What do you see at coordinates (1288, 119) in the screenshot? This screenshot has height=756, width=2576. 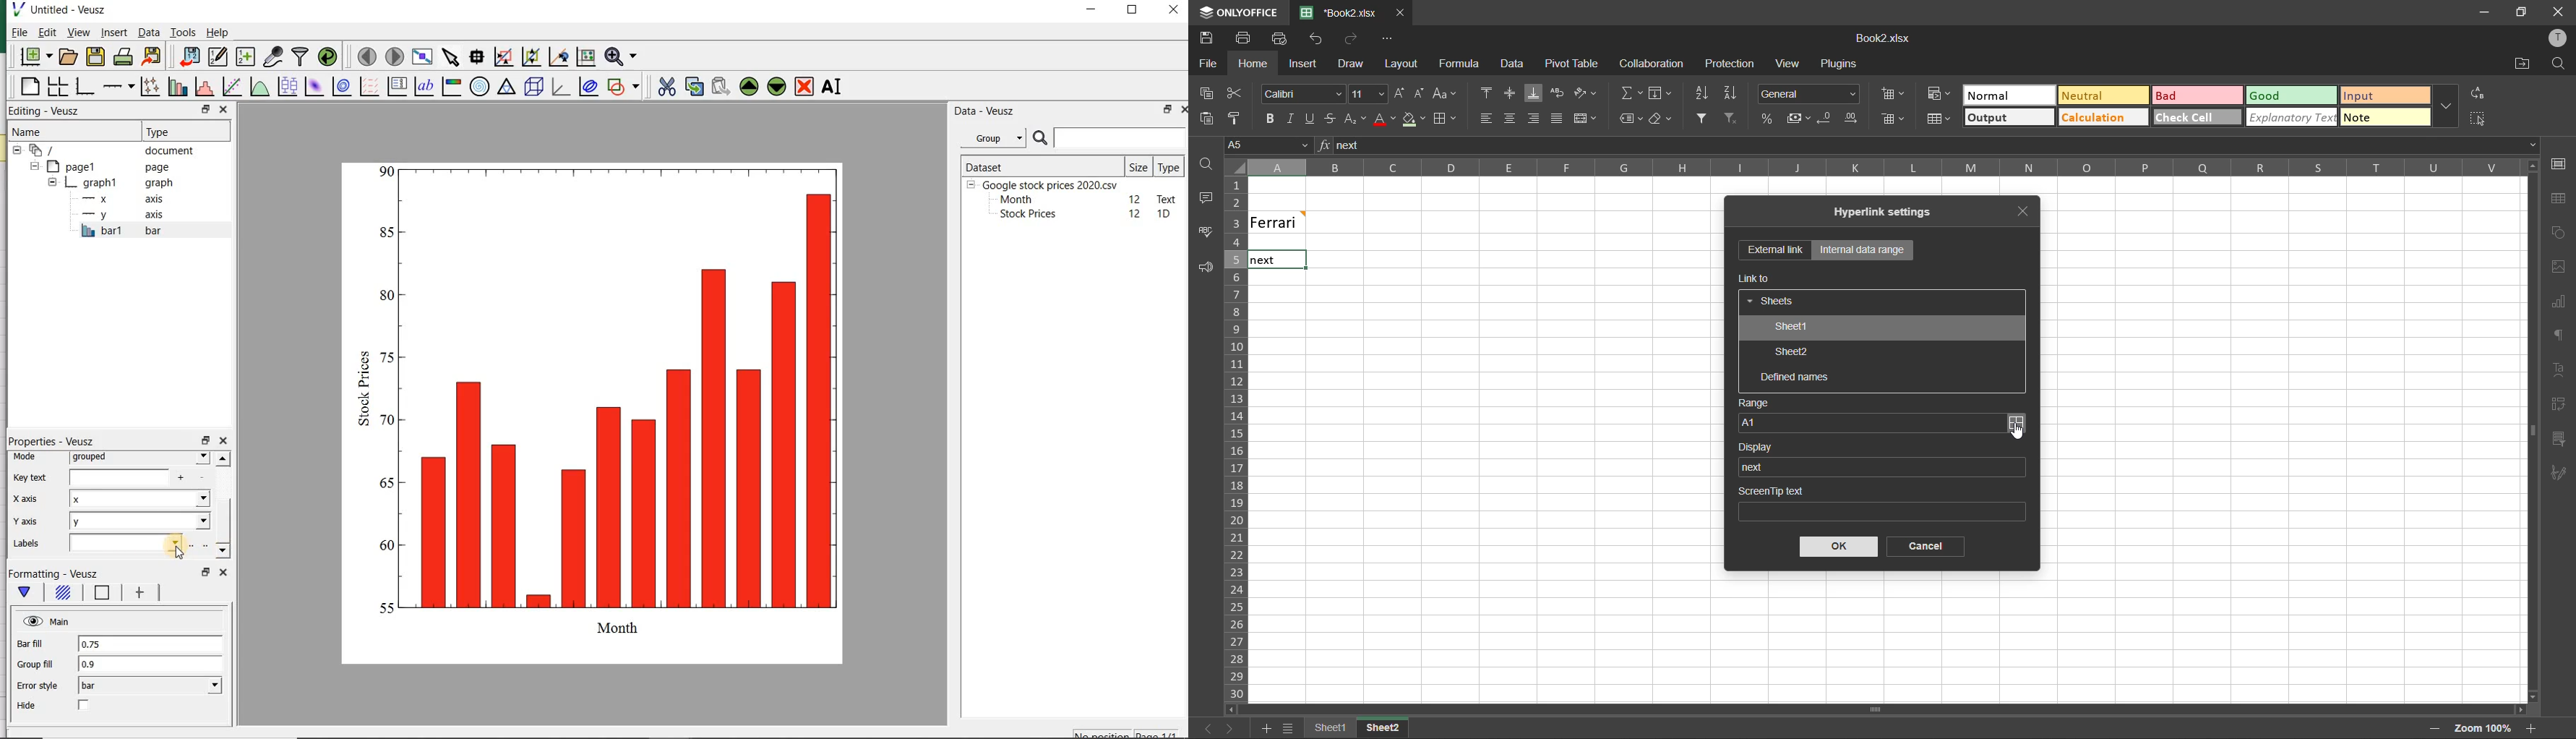 I see `italic` at bounding box center [1288, 119].